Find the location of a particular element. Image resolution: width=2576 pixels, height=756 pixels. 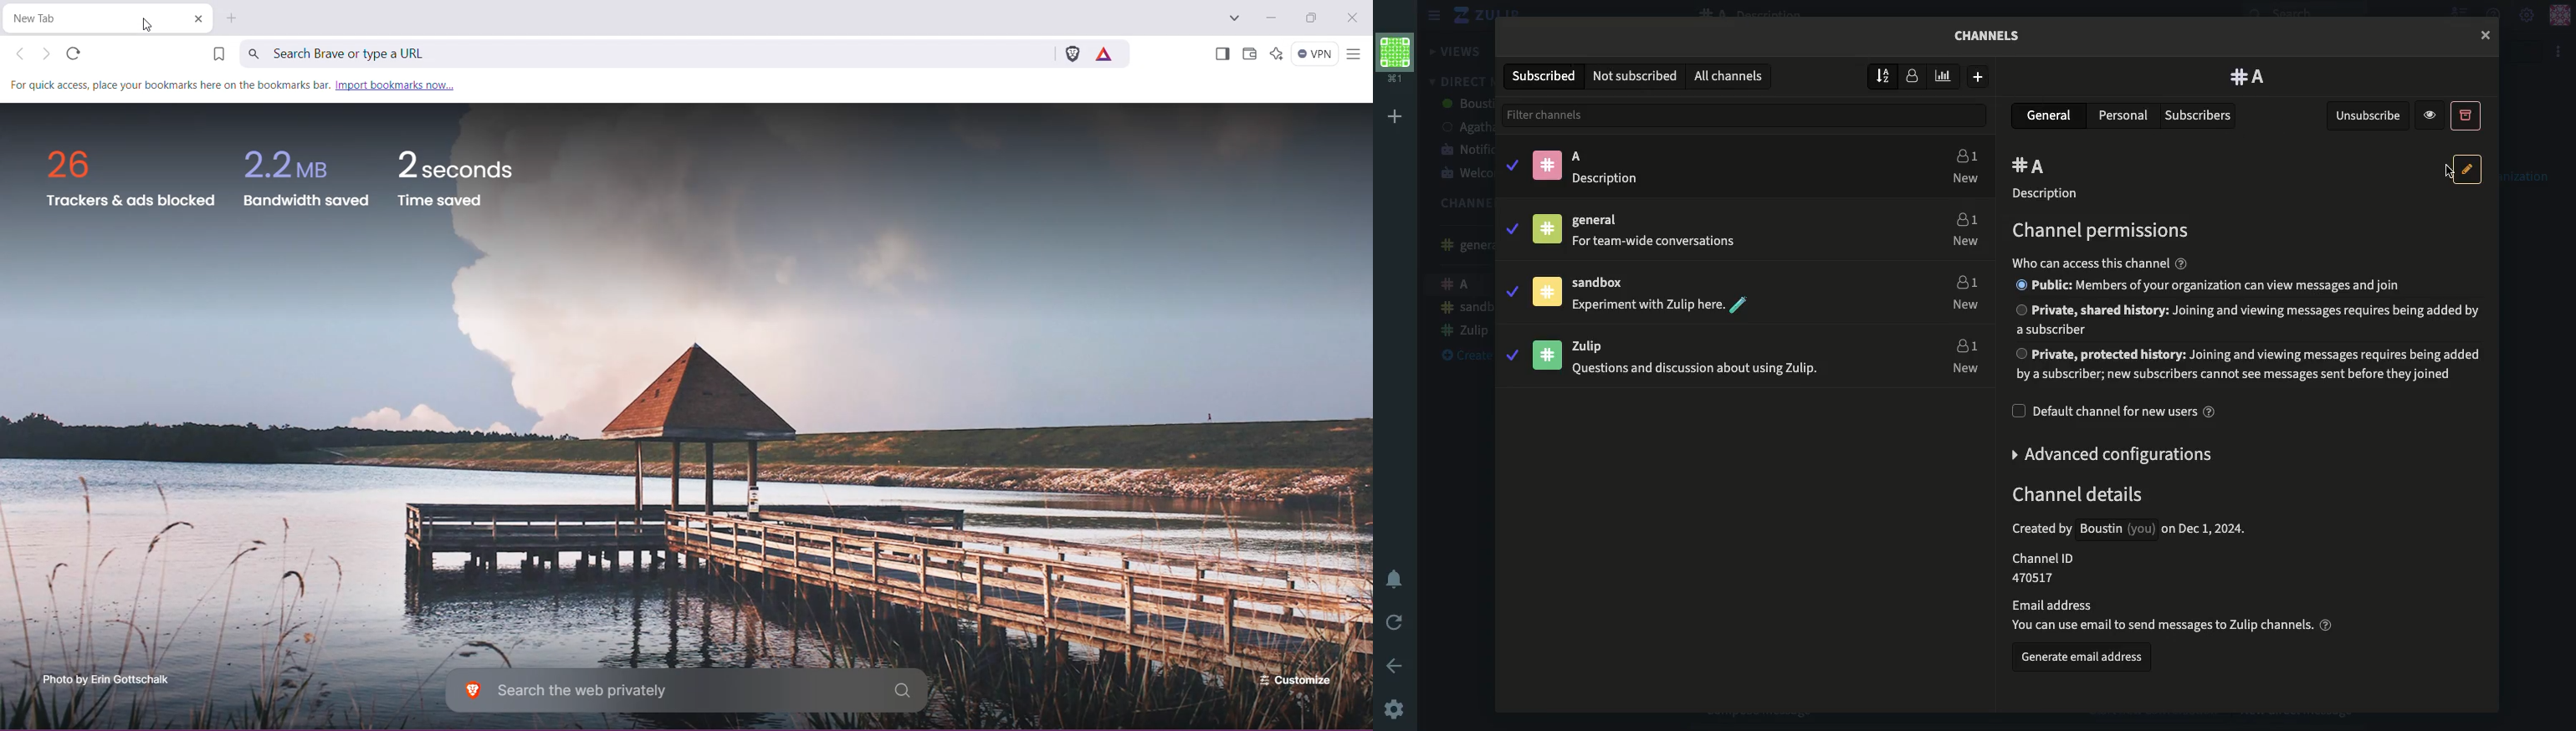

Users is located at coordinates (1964, 167).